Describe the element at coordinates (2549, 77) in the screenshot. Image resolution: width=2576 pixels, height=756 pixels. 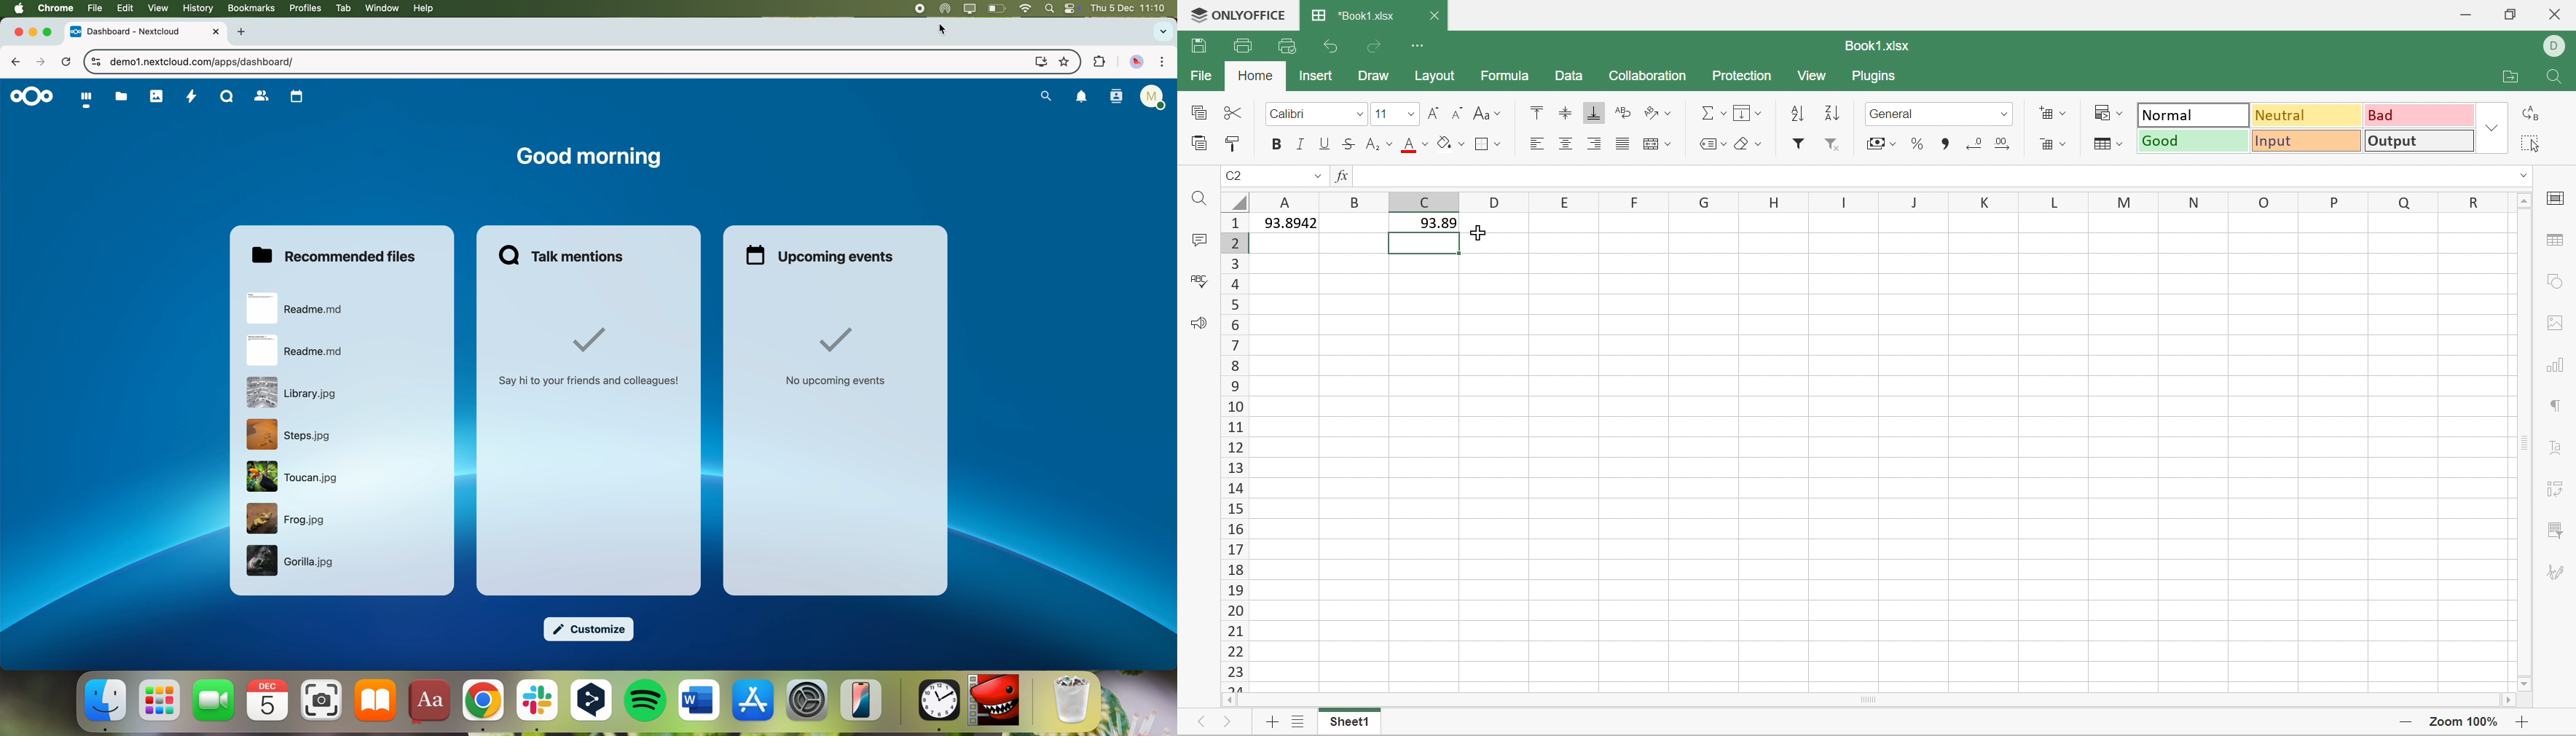
I see `Find` at that location.